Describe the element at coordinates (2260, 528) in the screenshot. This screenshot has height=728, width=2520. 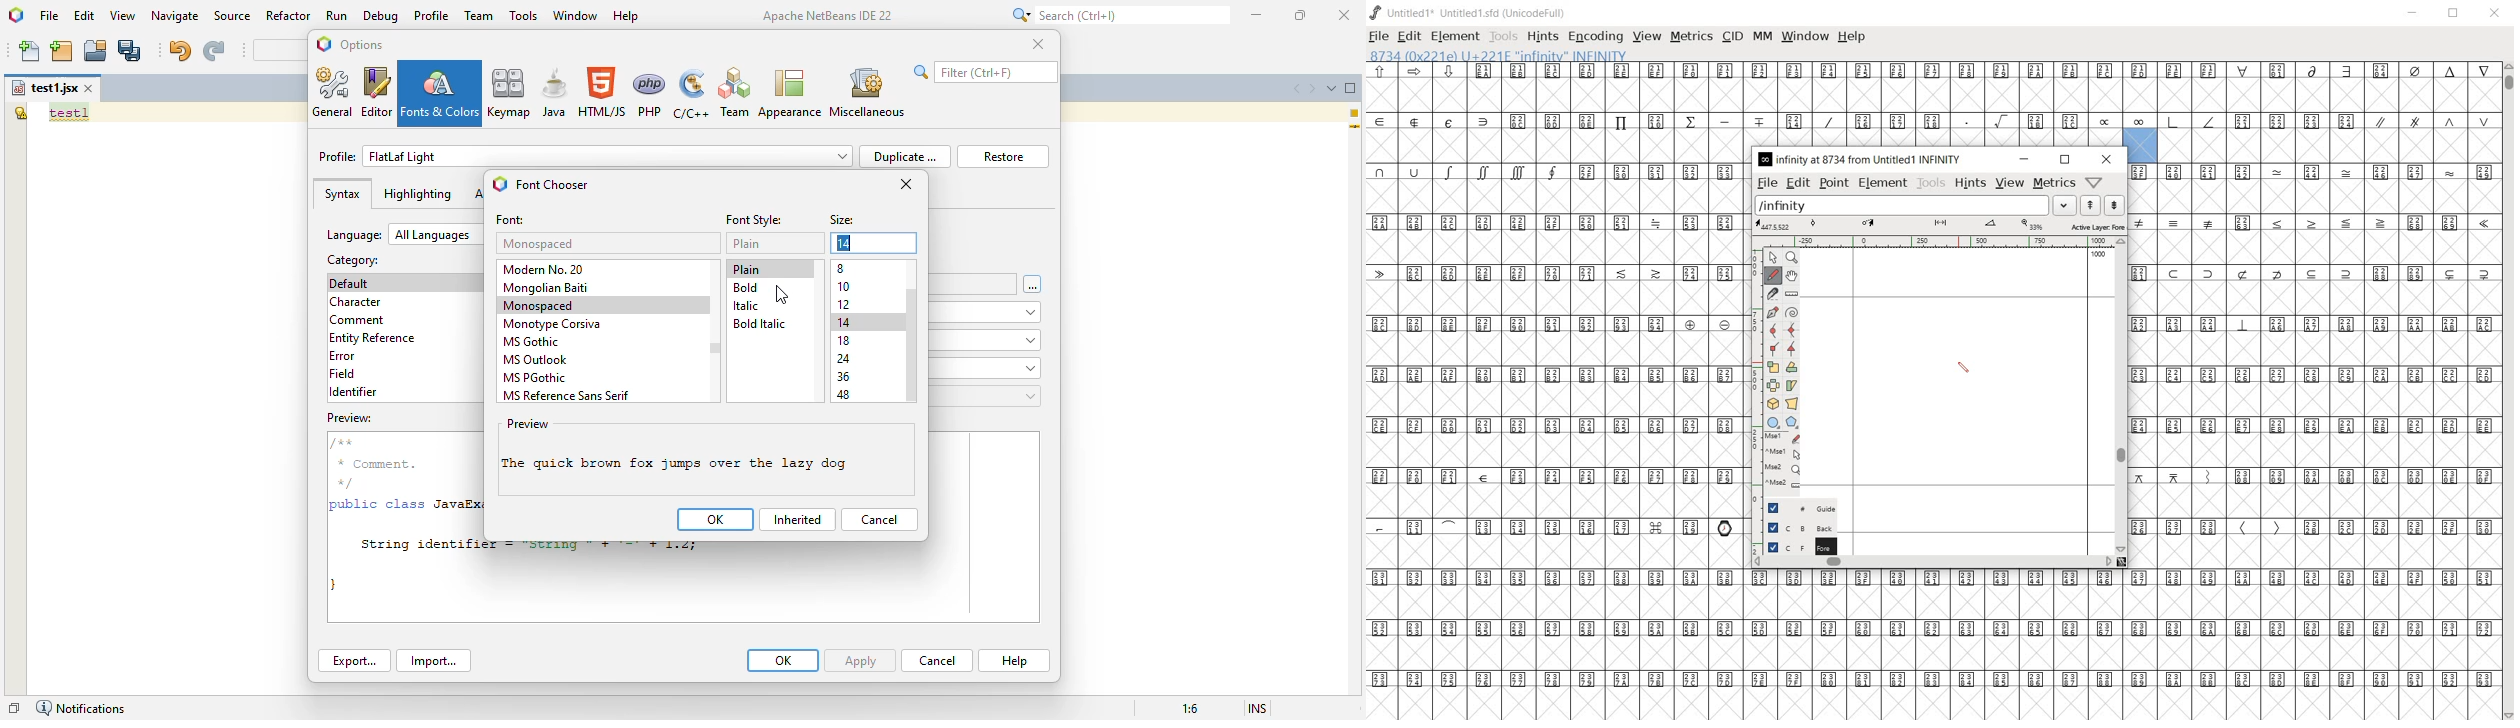
I see `symbols` at that location.